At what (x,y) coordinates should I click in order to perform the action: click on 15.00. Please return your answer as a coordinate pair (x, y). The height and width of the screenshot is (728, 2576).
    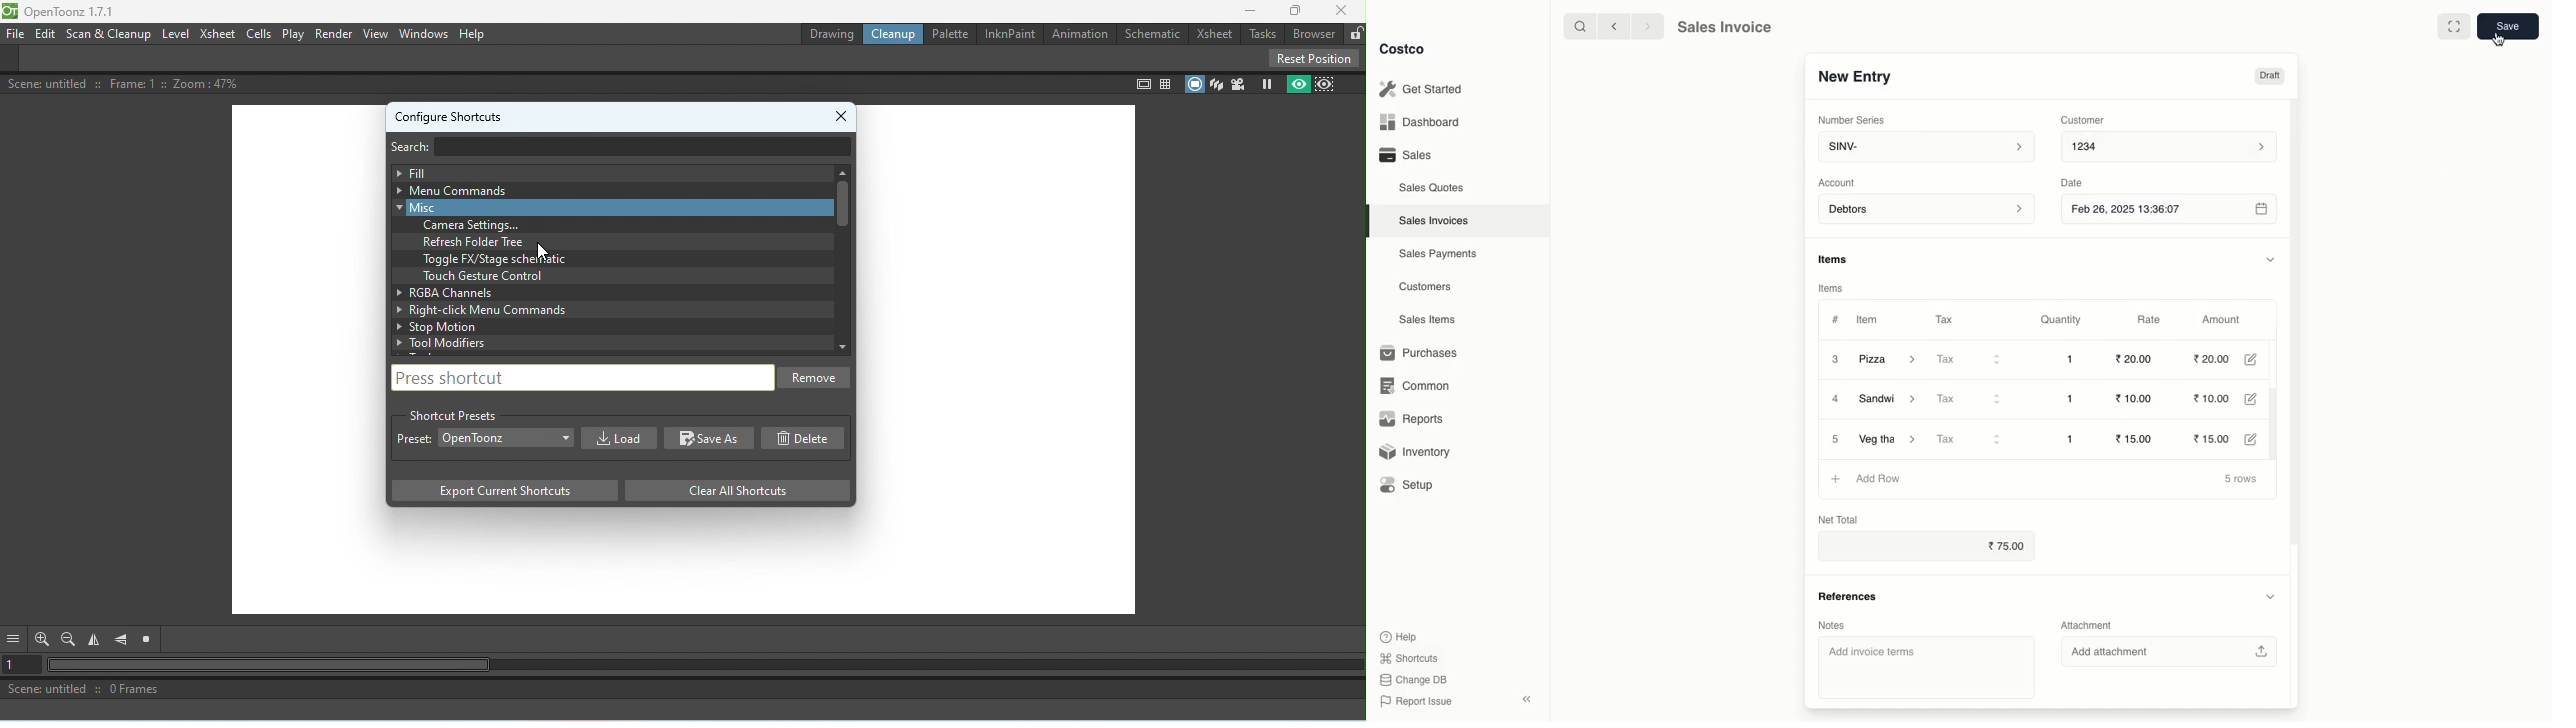
    Looking at the image, I should click on (2141, 438).